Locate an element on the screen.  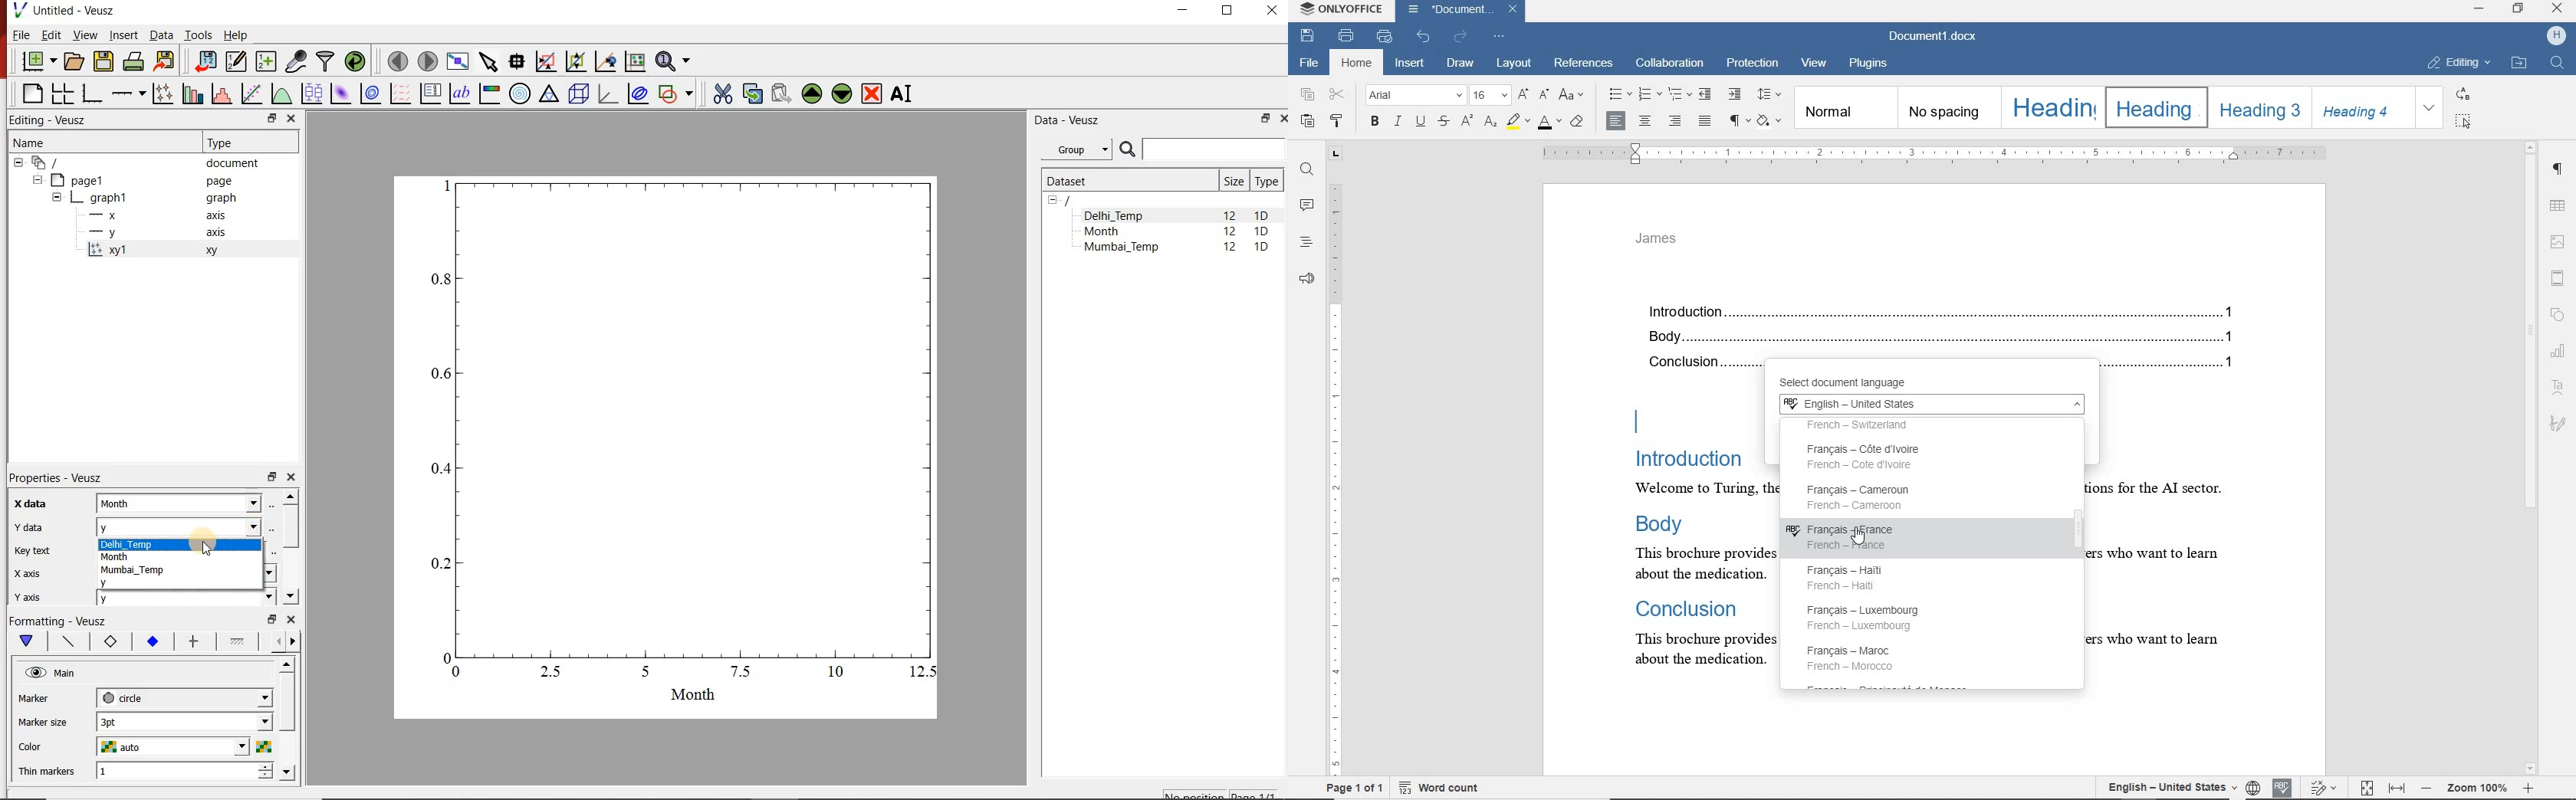
François - France is located at coordinates (1849, 536).